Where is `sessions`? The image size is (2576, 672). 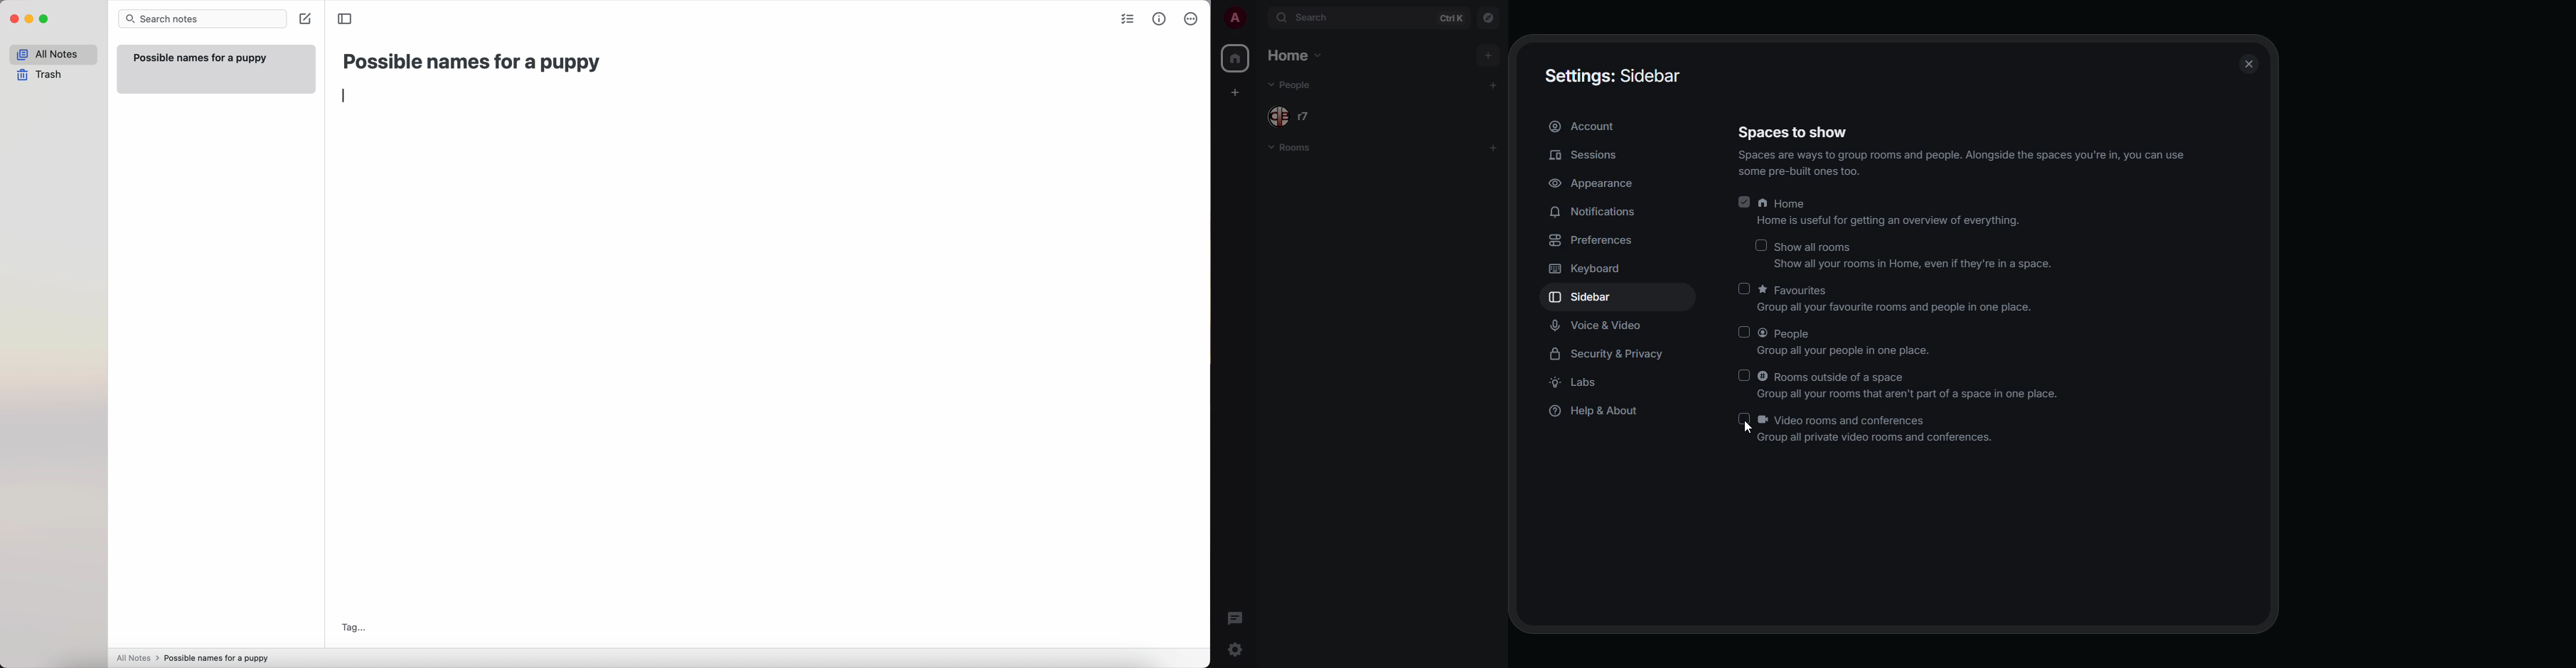
sessions is located at coordinates (1588, 156).